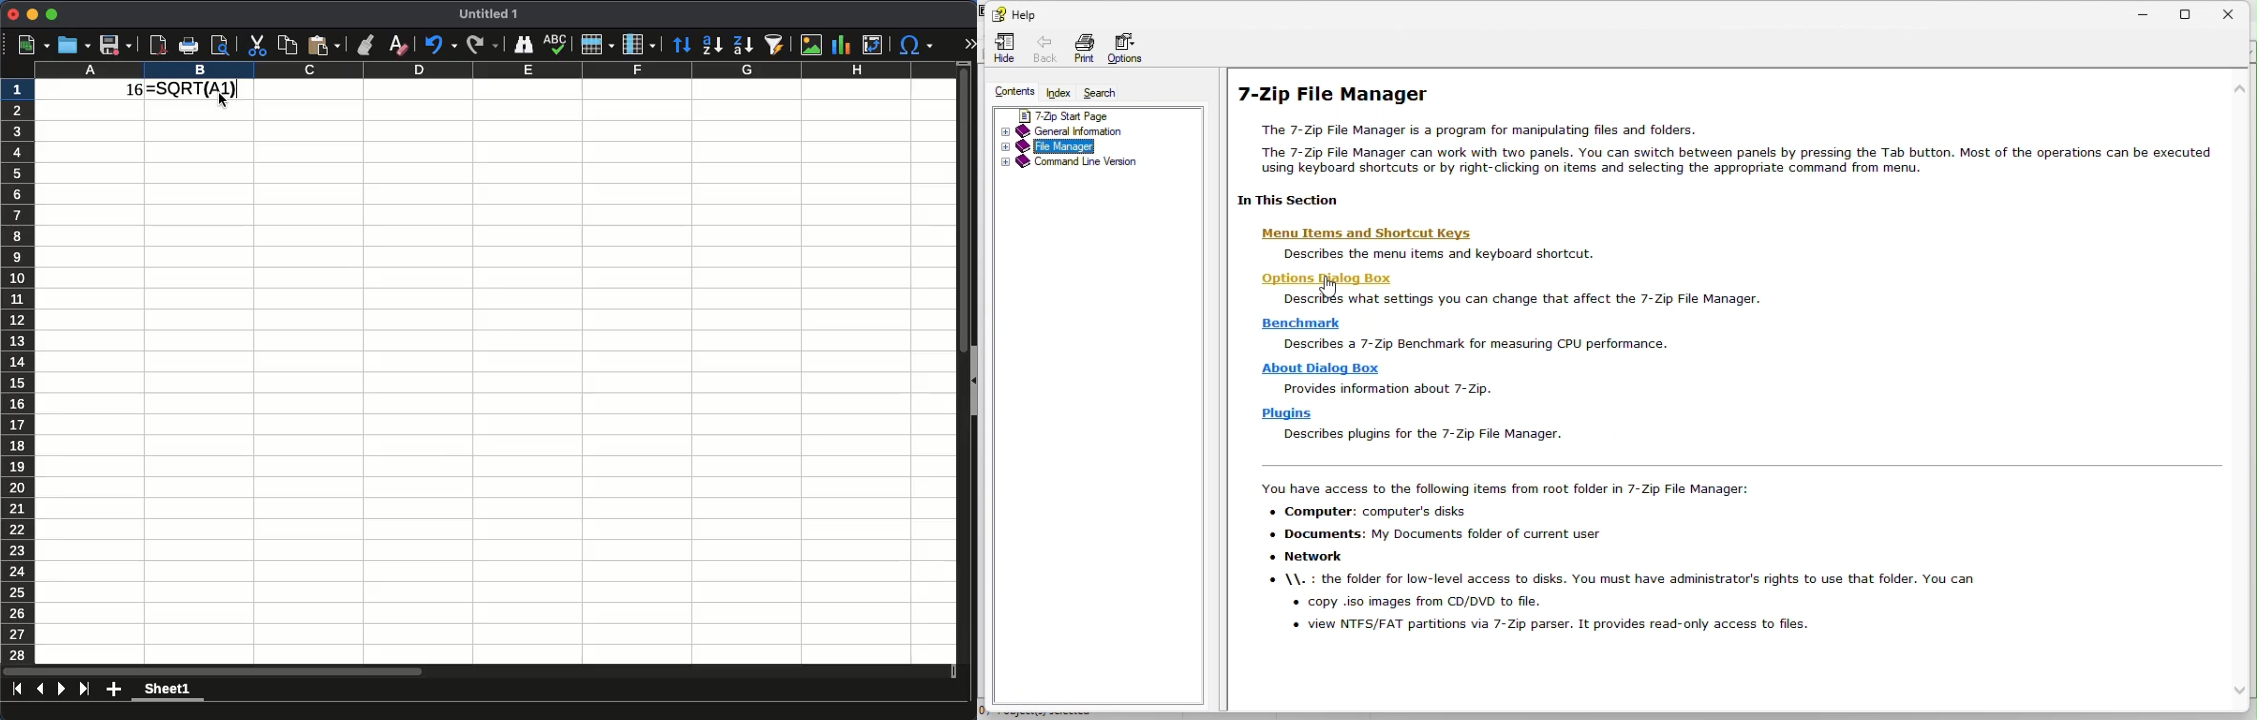 The image size is (2268, 728). Describe the element at coordinates (1131, 51) in the screenshot. I see `Options` at that location.